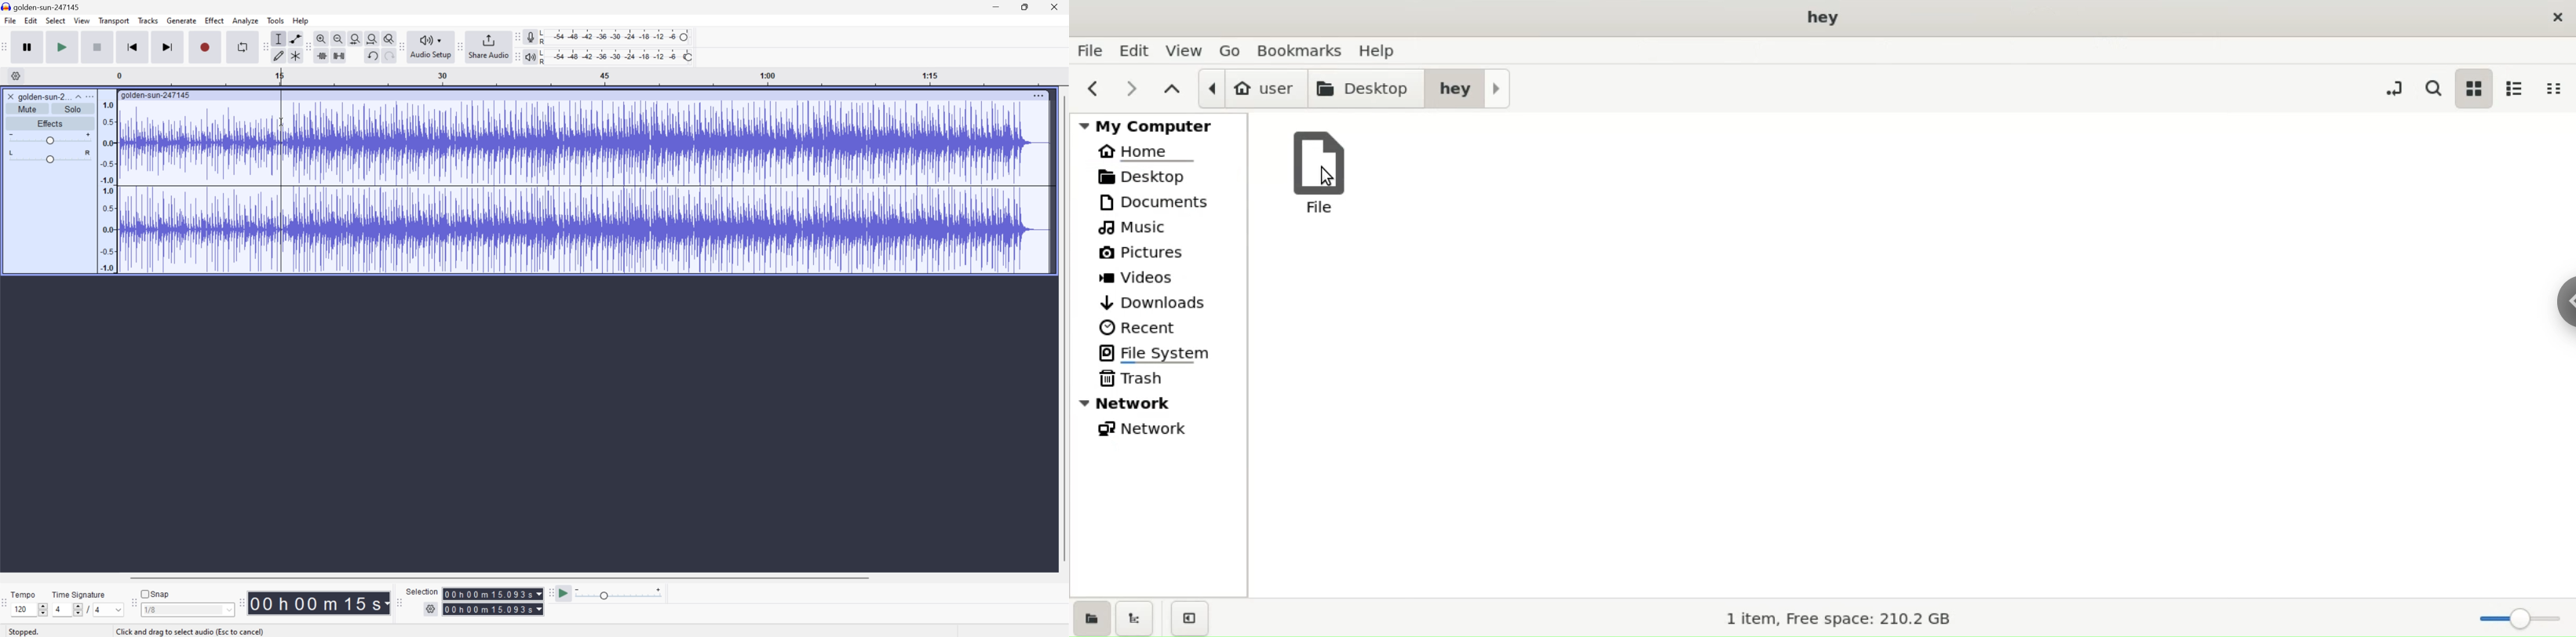 Image resolution: width=2576 pixels, height=644 pixels. What do you see at coordinates (583, 186) in the screenshot?
I see `Audio` at bounding box center [583, 186].